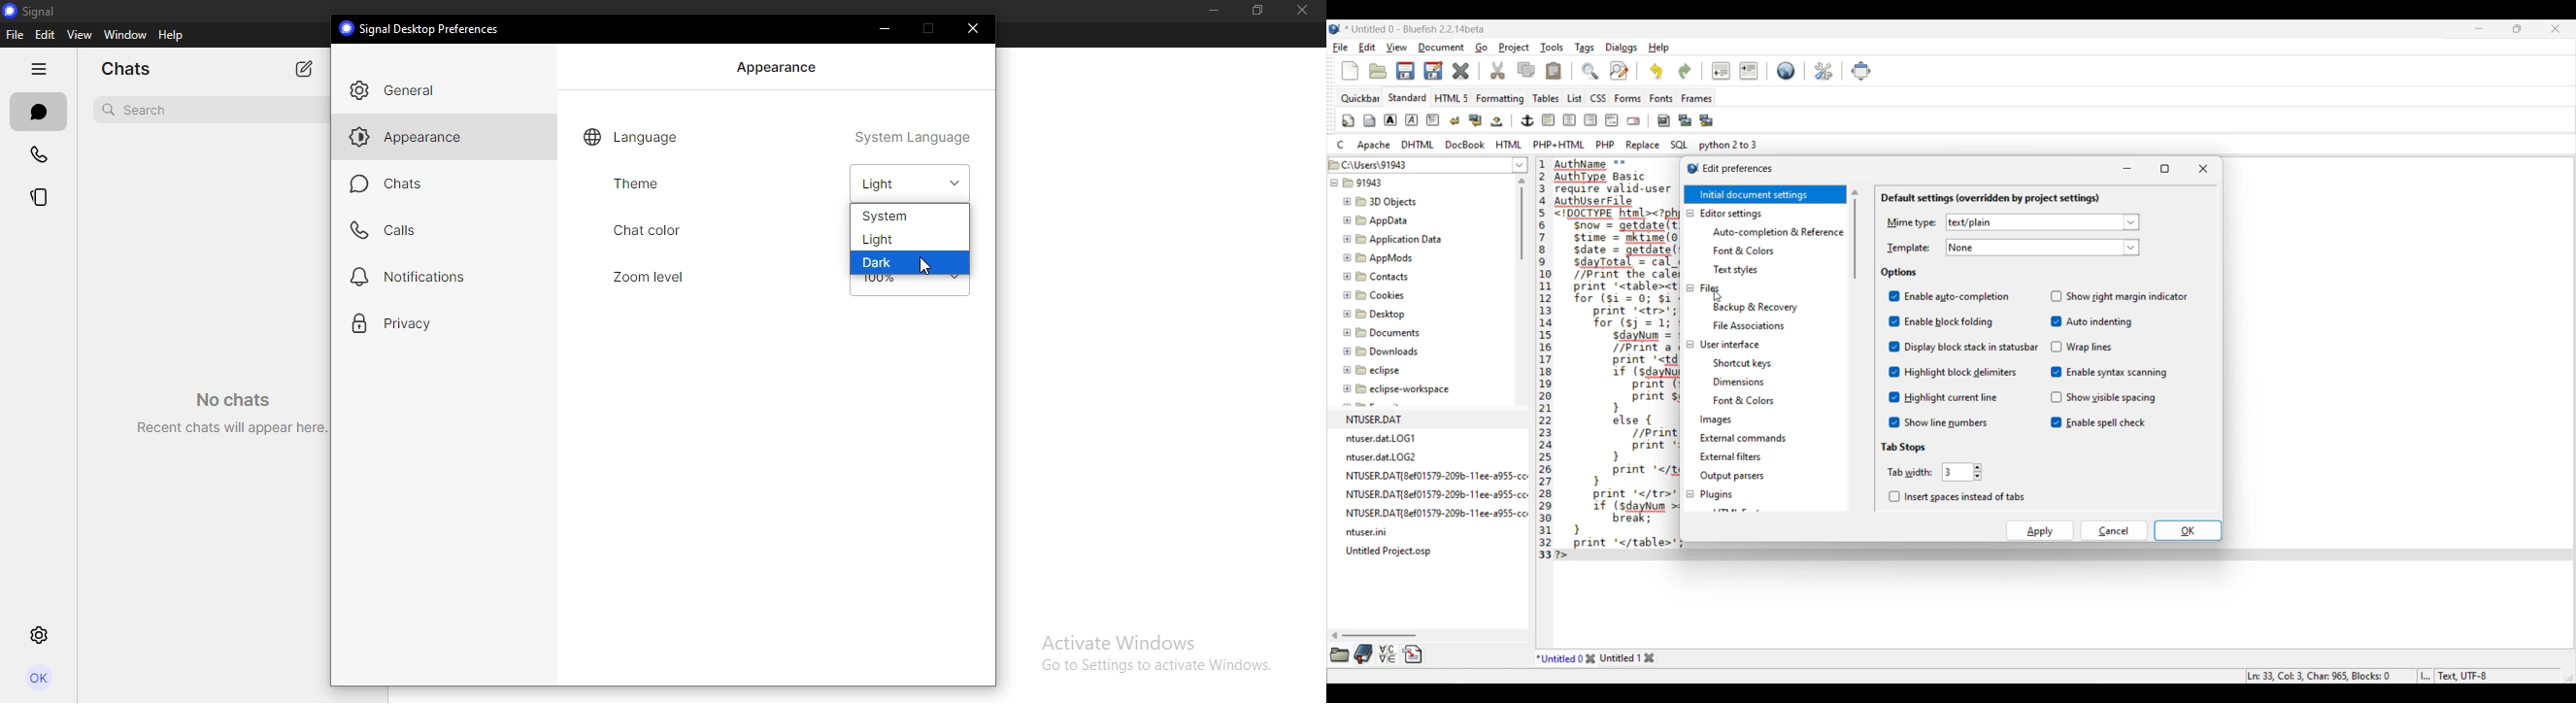 The image size is (2576, 728). Describe the element at coordinates (1608, 360) in the screenshot. I see `Current code` at that location.